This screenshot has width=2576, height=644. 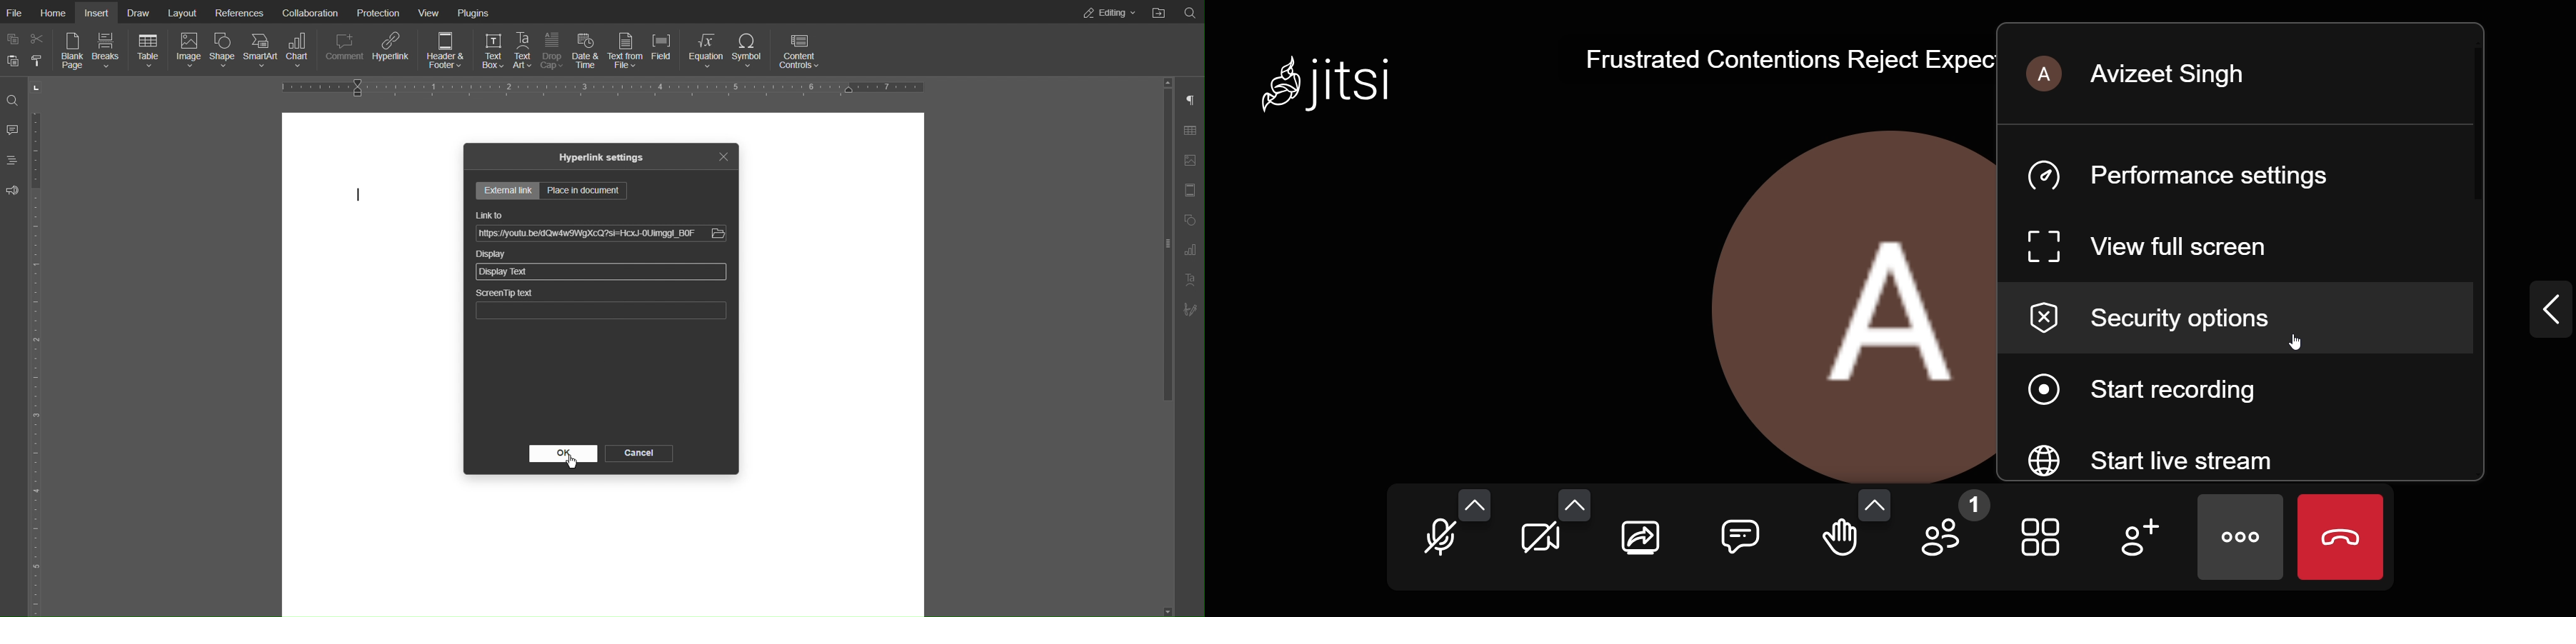 I want to click on File, so click(x=18, y=13).